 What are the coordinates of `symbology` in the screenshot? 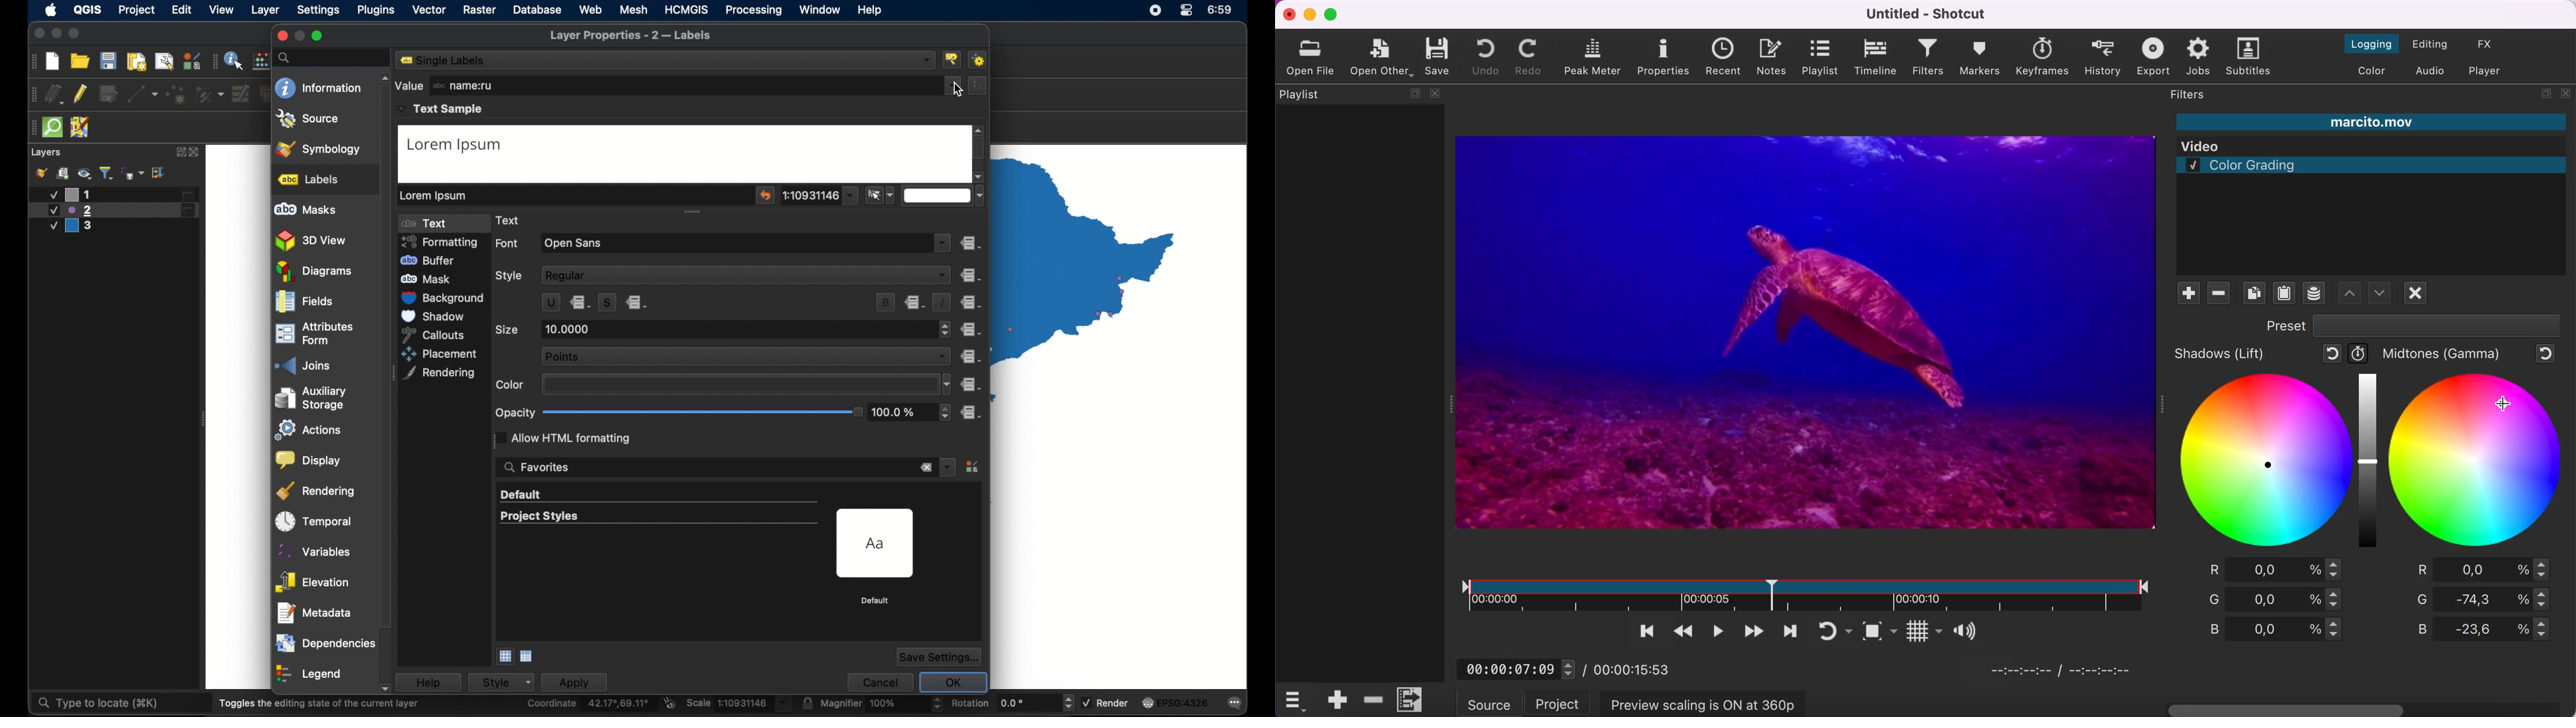 It's located at (319, 148).